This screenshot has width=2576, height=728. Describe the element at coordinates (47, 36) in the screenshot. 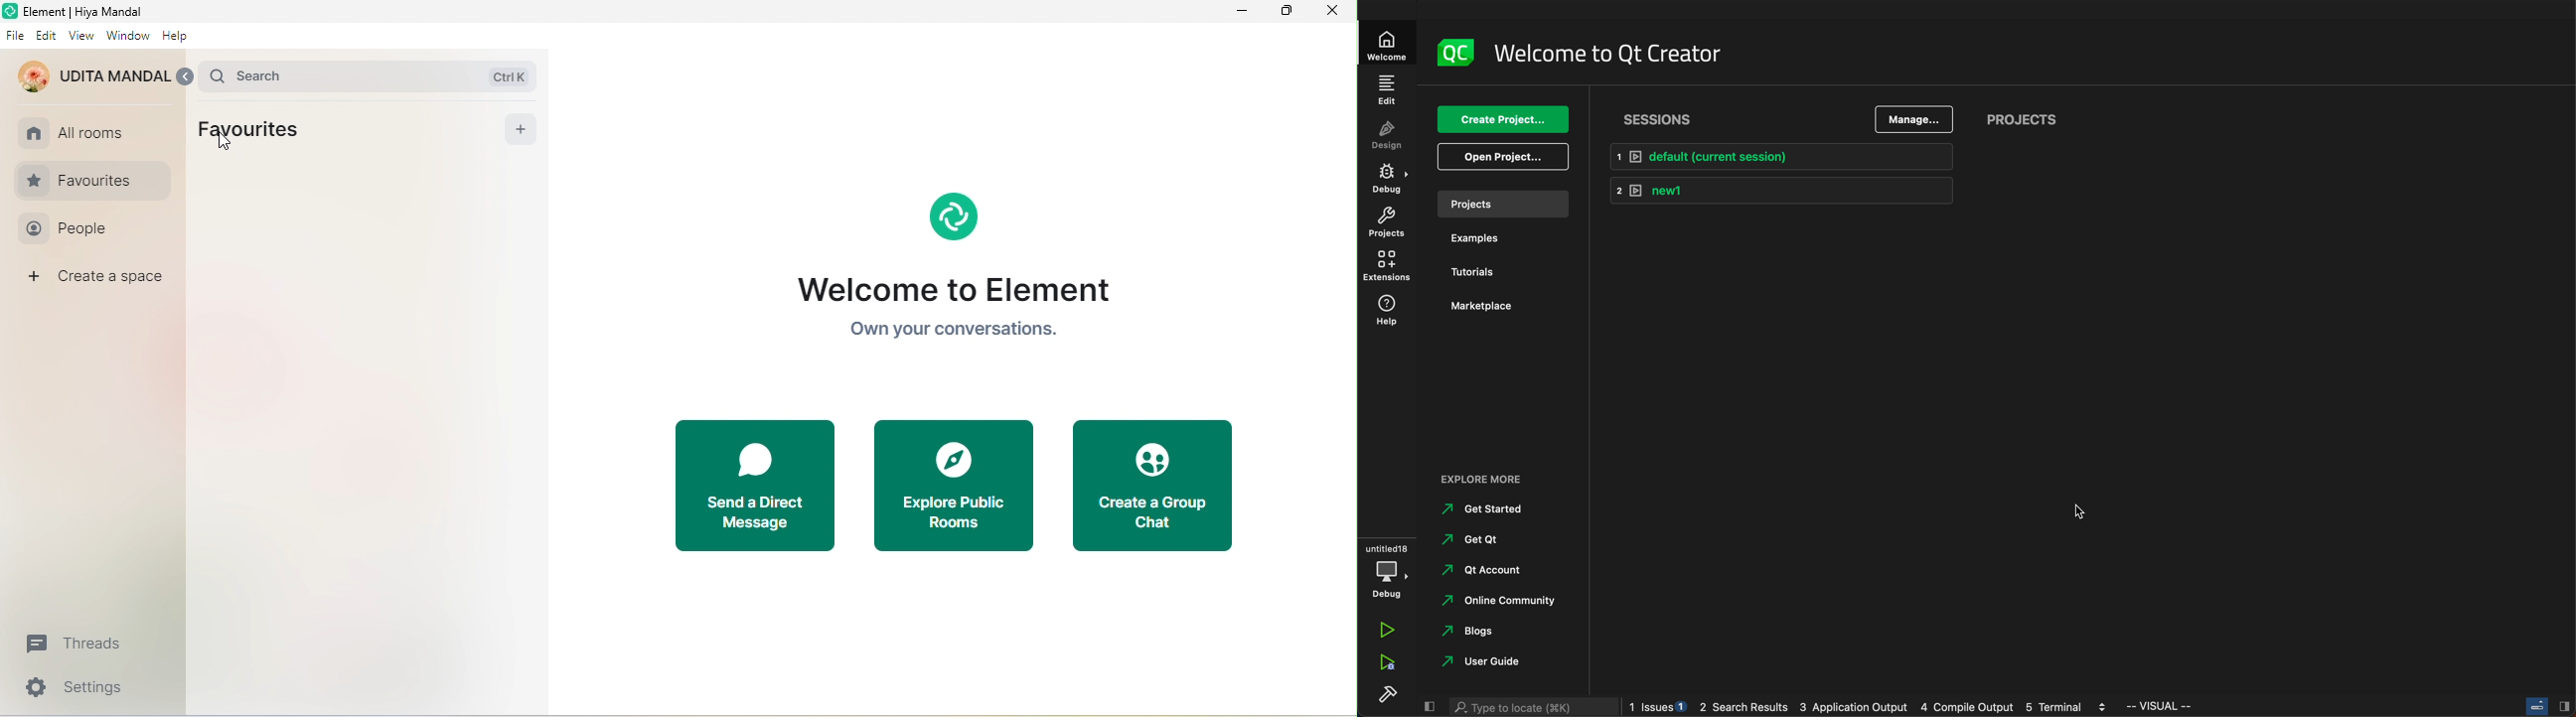

I see `edit` at that location.